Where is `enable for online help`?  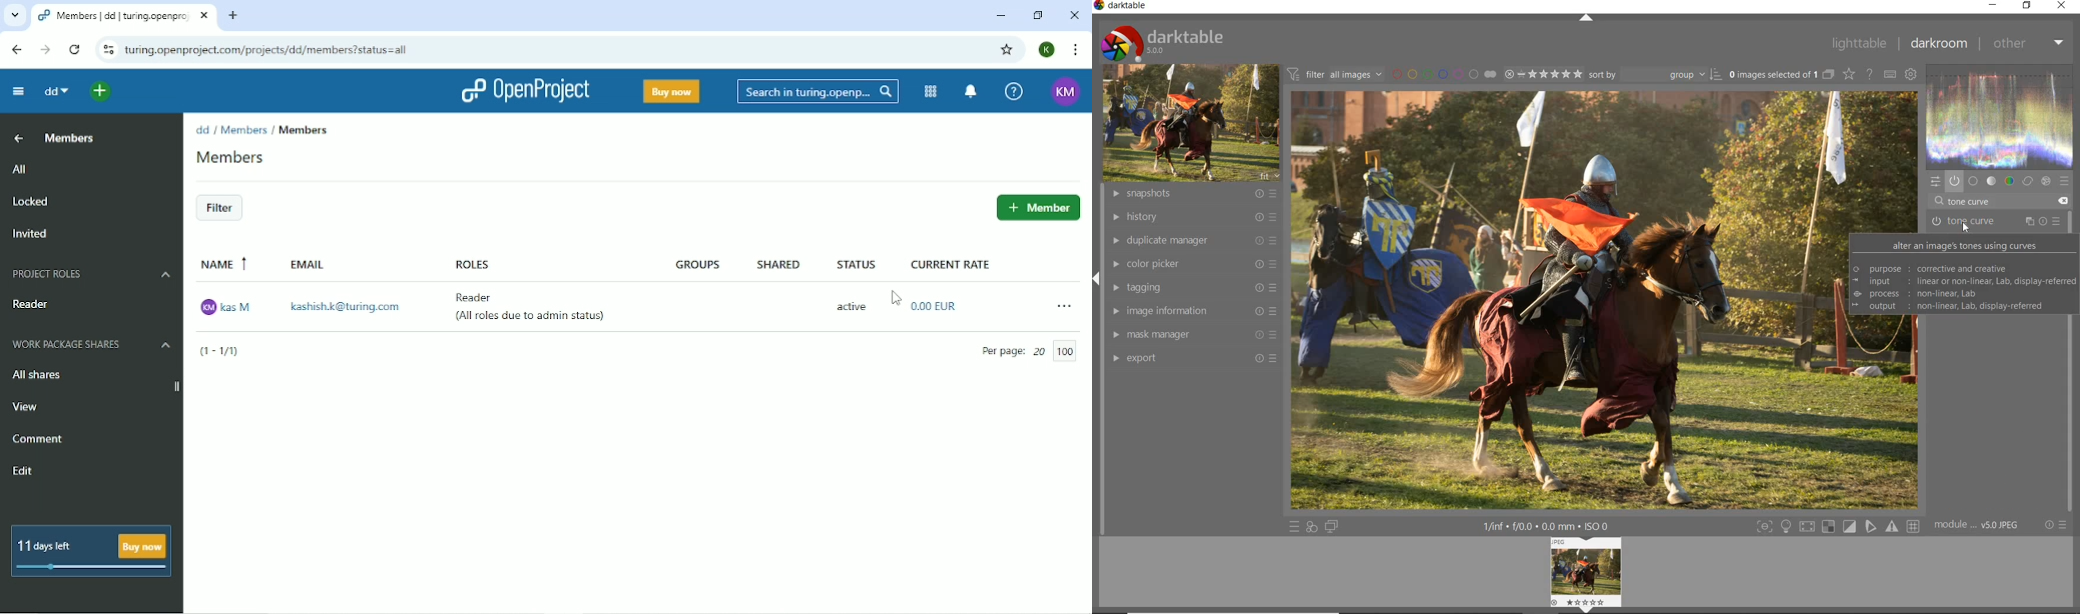 enable for online help is located at coordinates (1869, 76).